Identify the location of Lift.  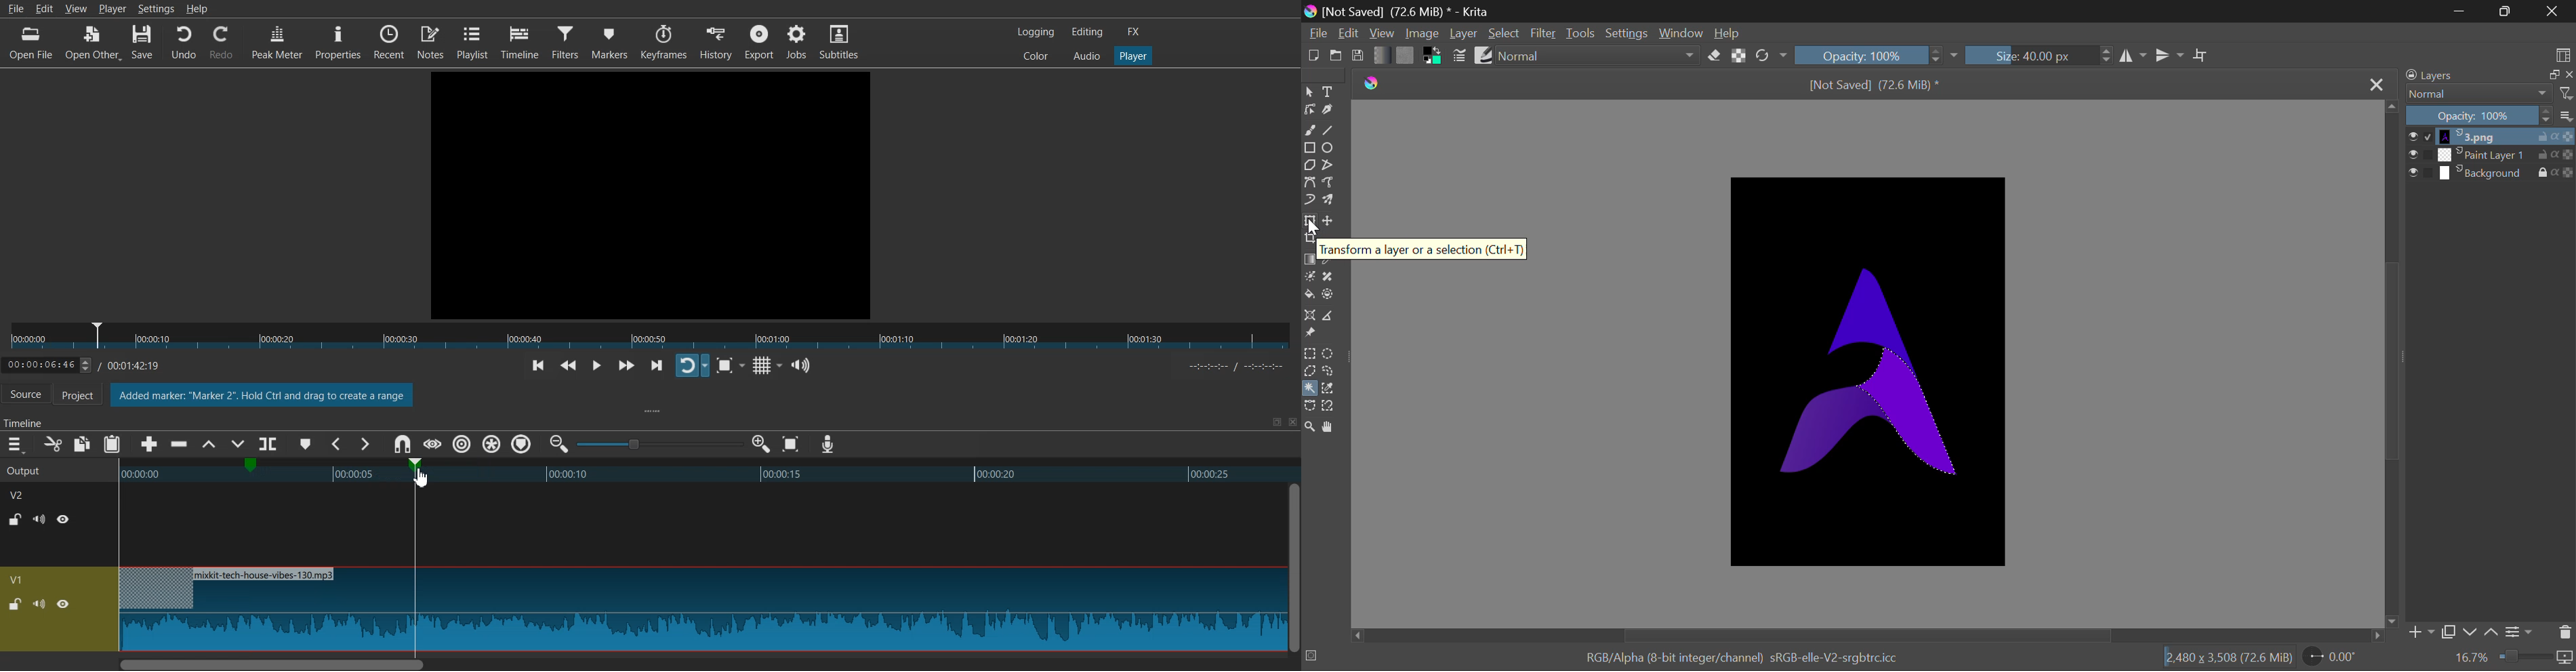
(208, 445).